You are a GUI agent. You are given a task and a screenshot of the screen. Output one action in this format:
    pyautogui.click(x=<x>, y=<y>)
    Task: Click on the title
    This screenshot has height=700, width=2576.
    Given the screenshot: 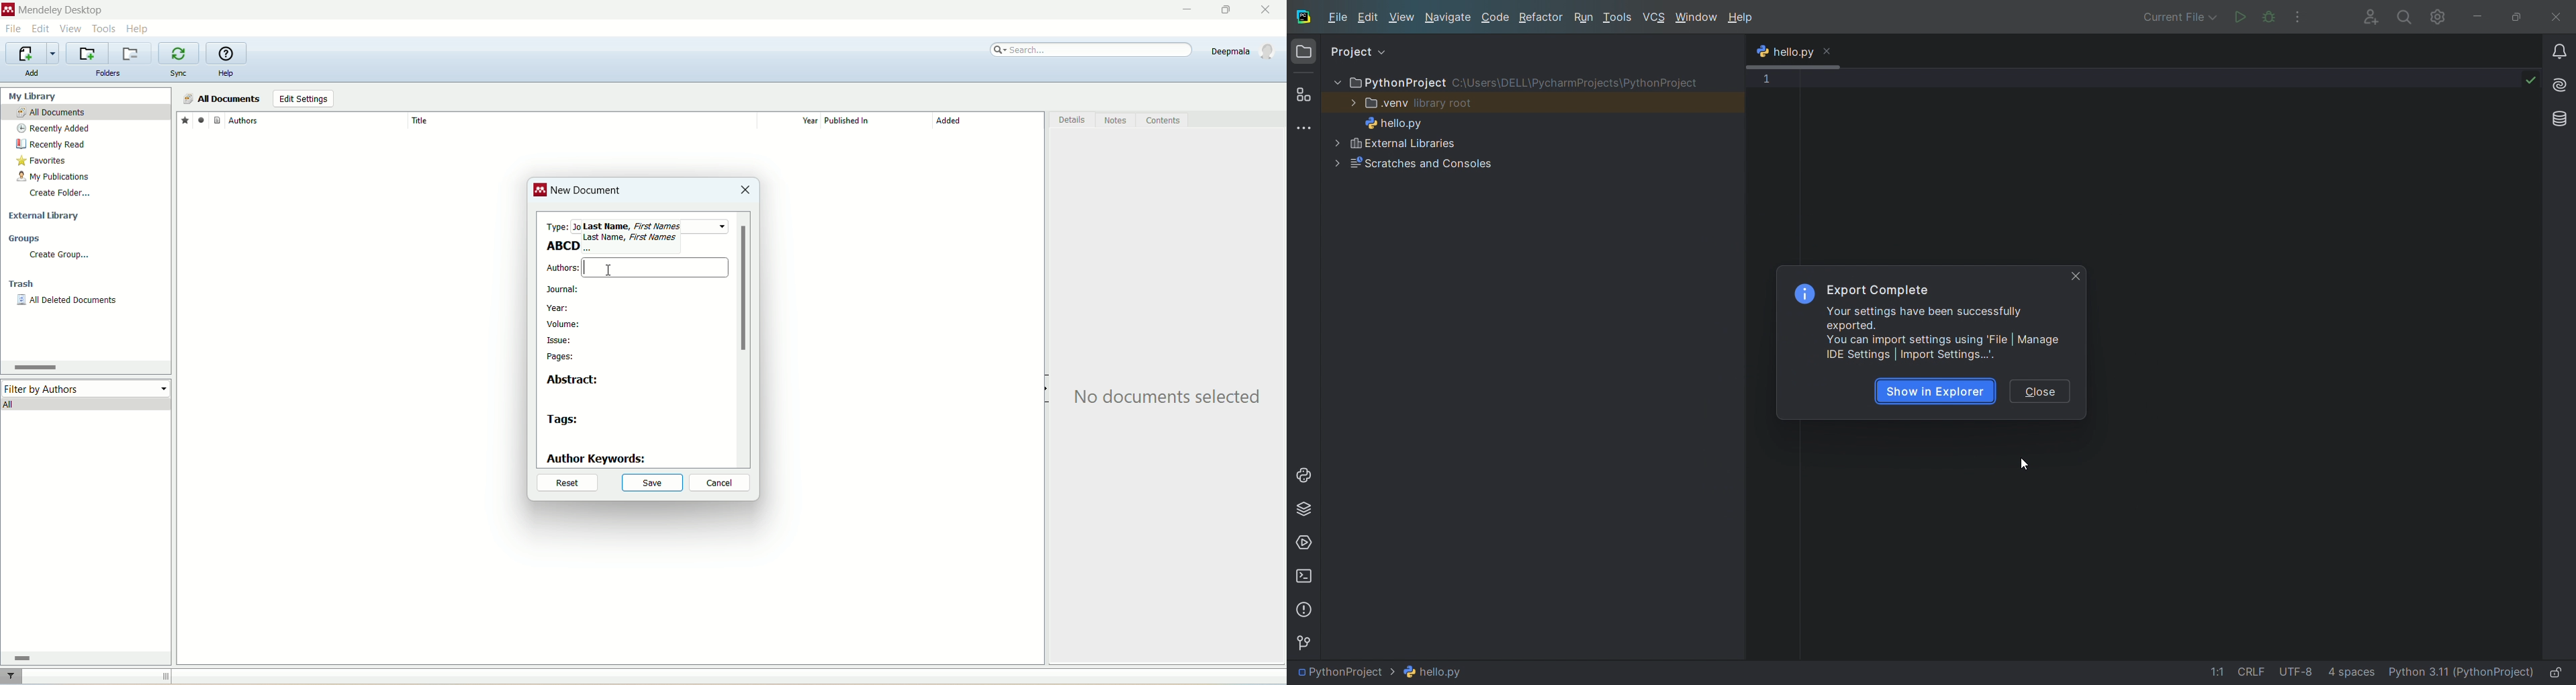 What is the action you would take?
    pyautogui.click(x=581, y=120)
    